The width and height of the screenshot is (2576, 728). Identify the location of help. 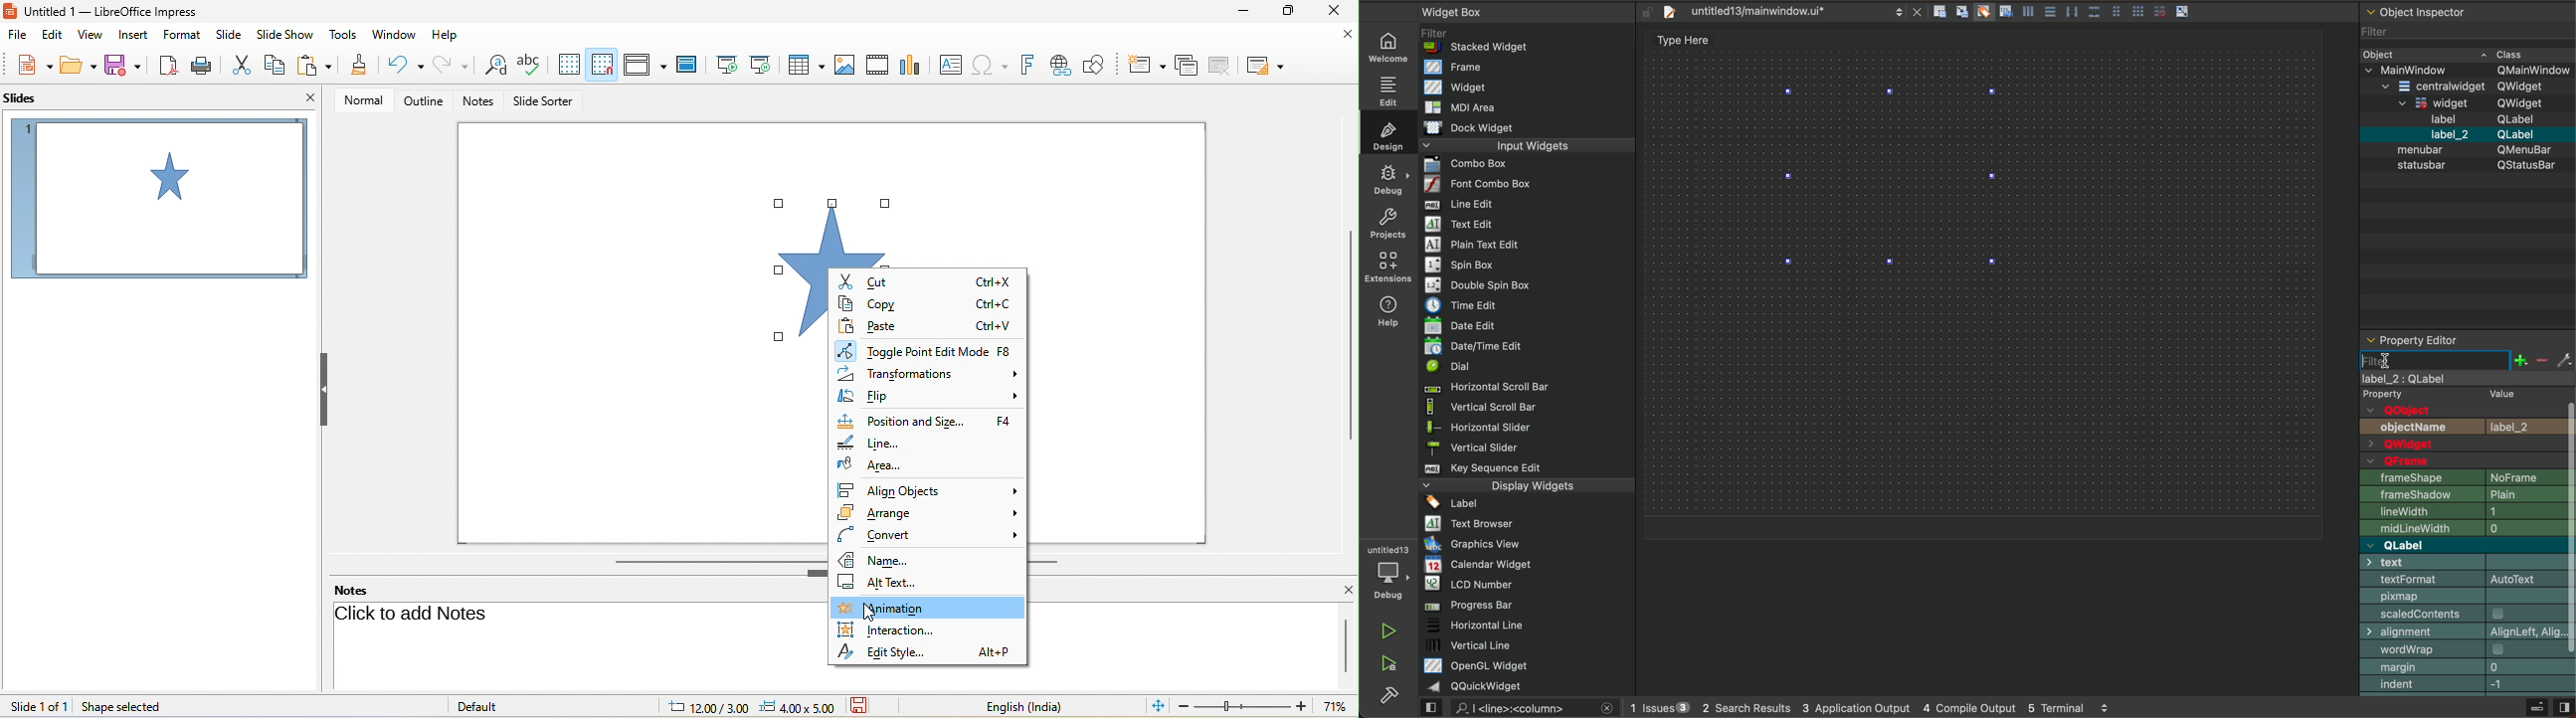
(1392, 309).